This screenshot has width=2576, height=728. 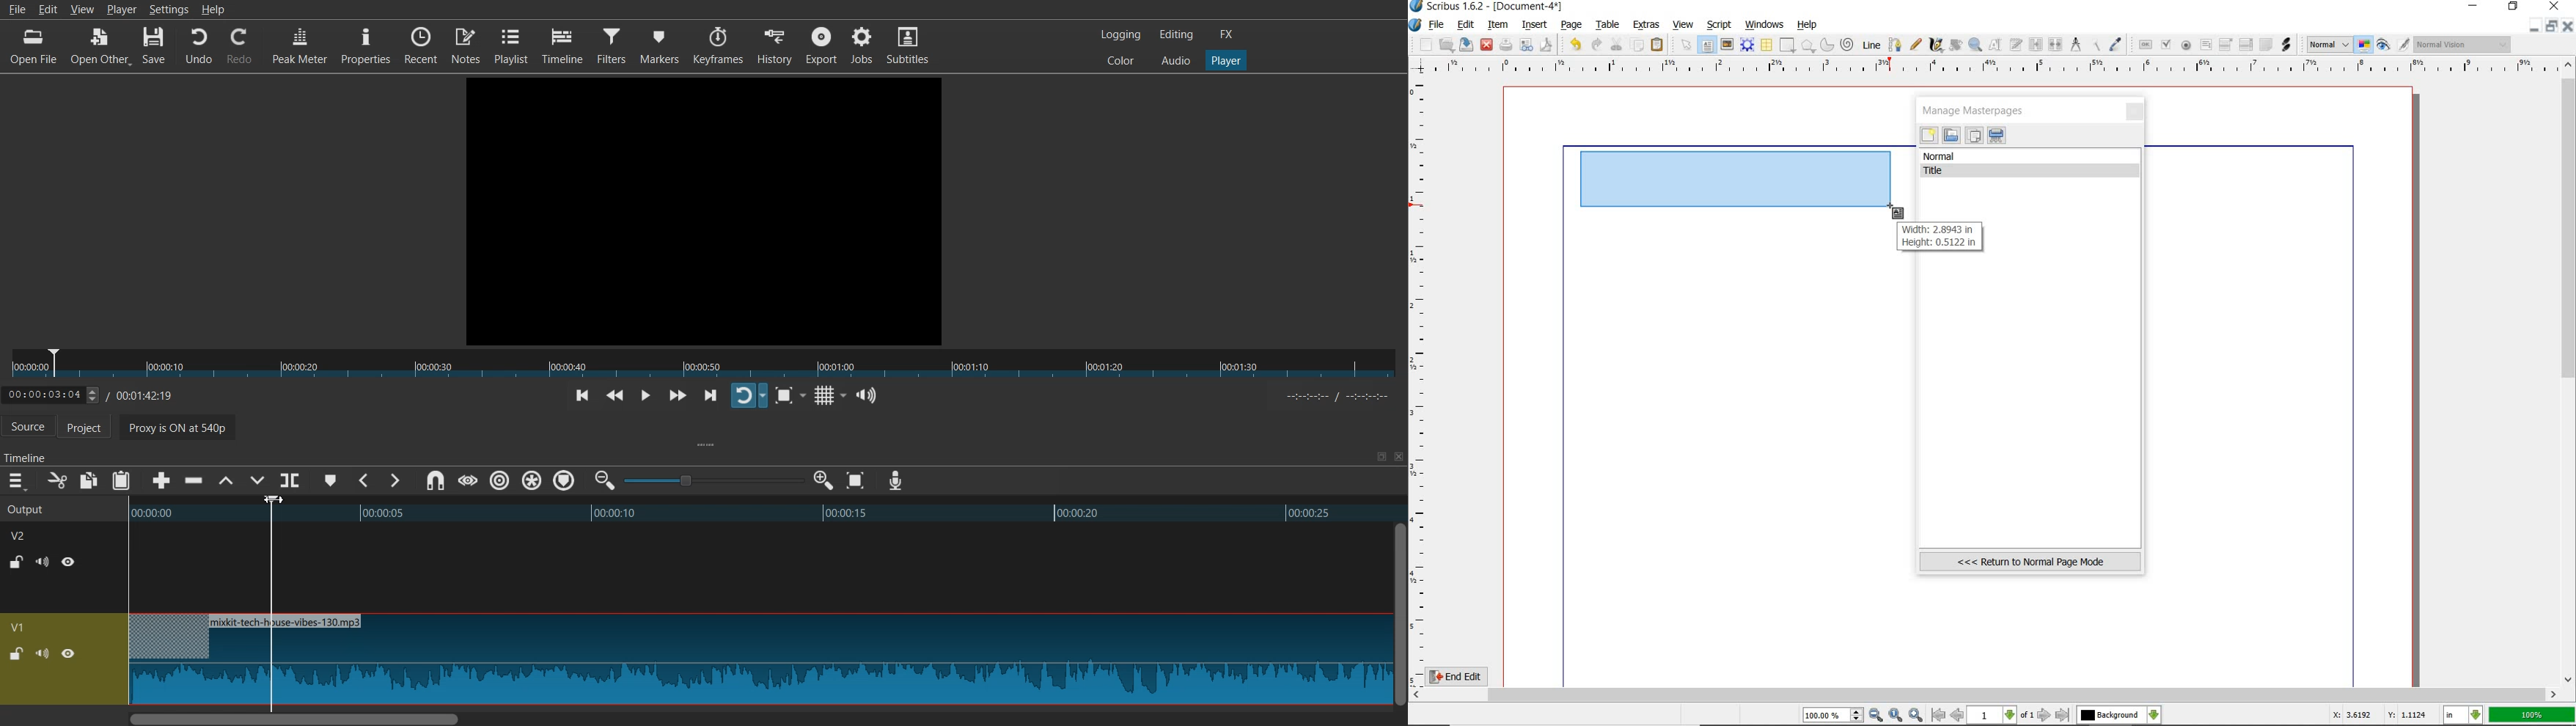 I want to click on pdf check box, so click(x=2165, y=45).